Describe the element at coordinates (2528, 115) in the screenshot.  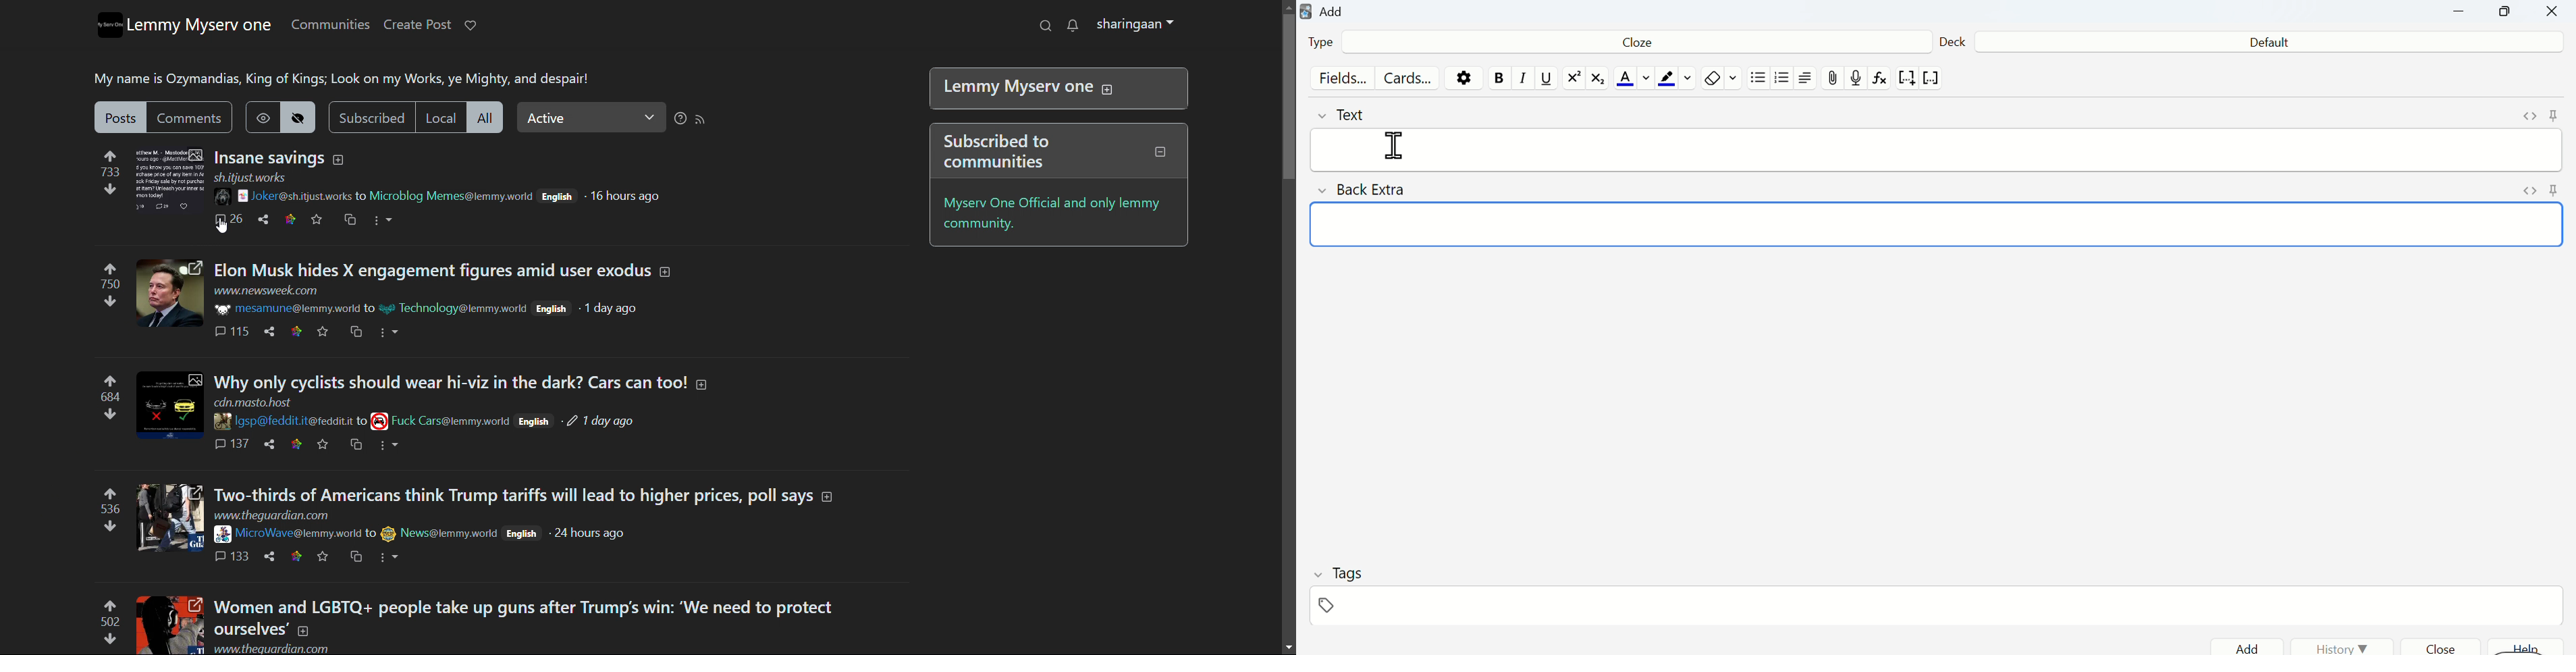
I see `Expand` at that location.